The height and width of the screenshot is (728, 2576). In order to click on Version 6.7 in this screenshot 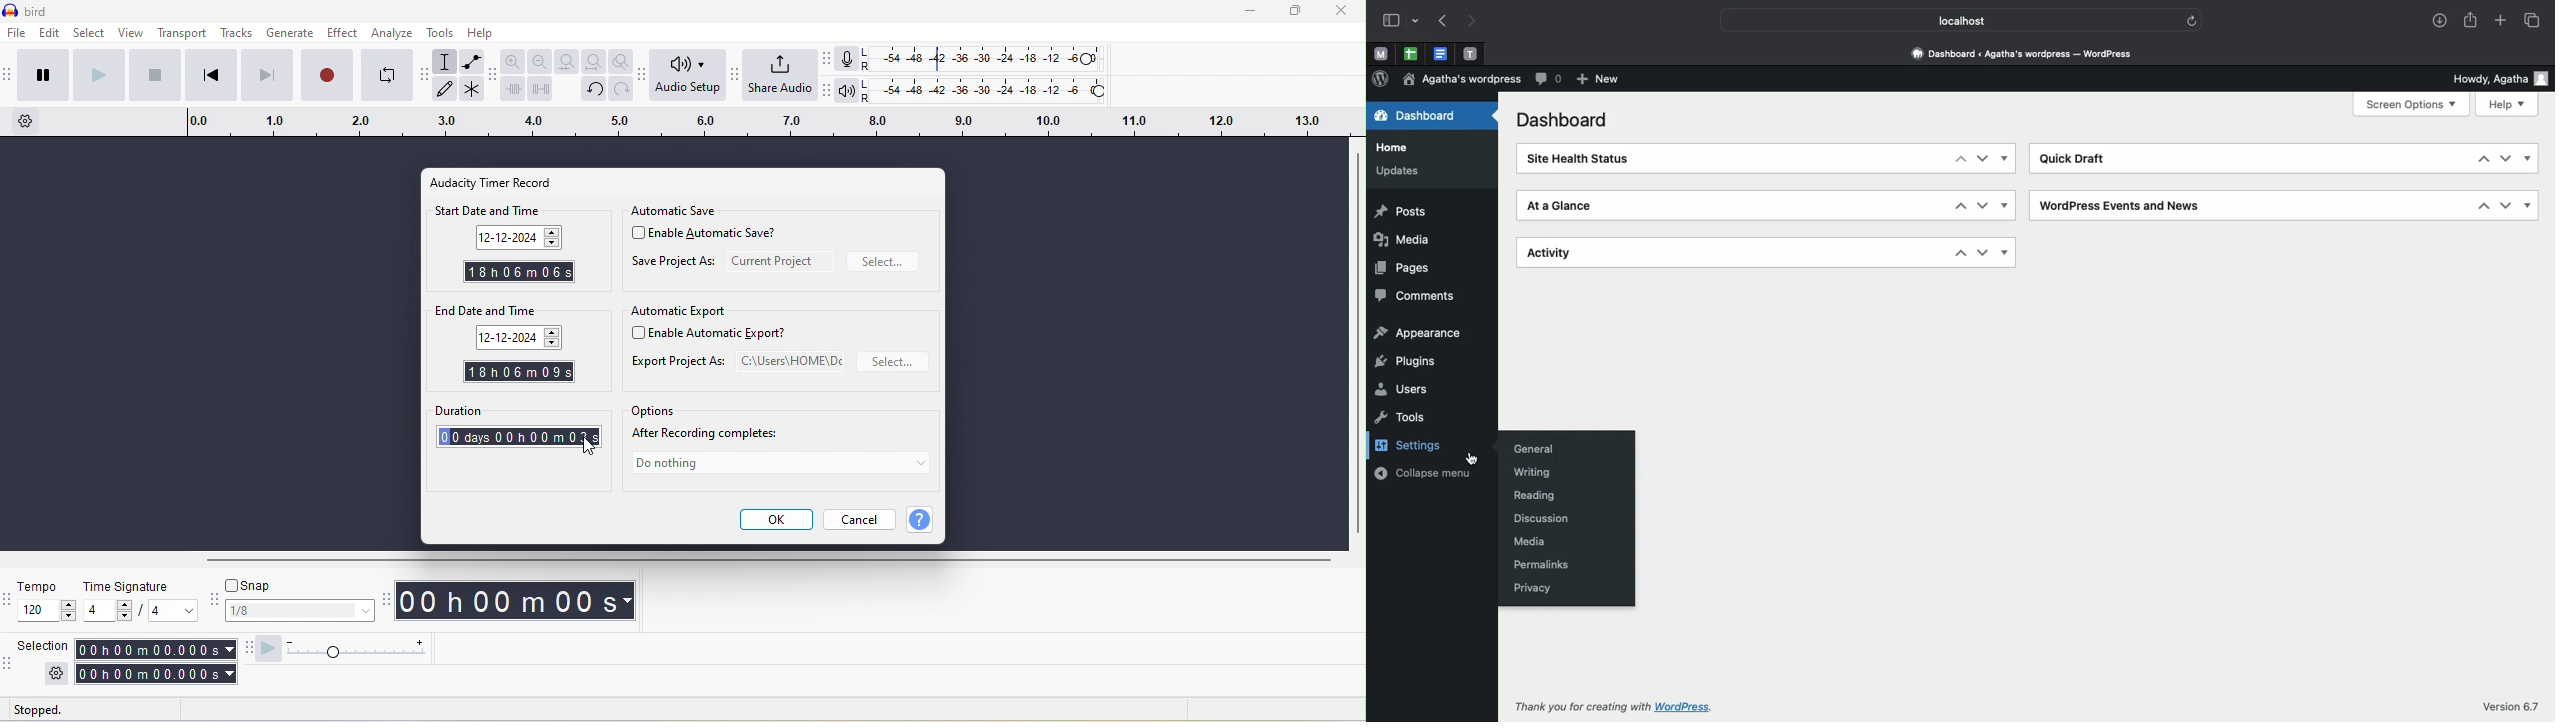, I will do `click(2514, 706)`.